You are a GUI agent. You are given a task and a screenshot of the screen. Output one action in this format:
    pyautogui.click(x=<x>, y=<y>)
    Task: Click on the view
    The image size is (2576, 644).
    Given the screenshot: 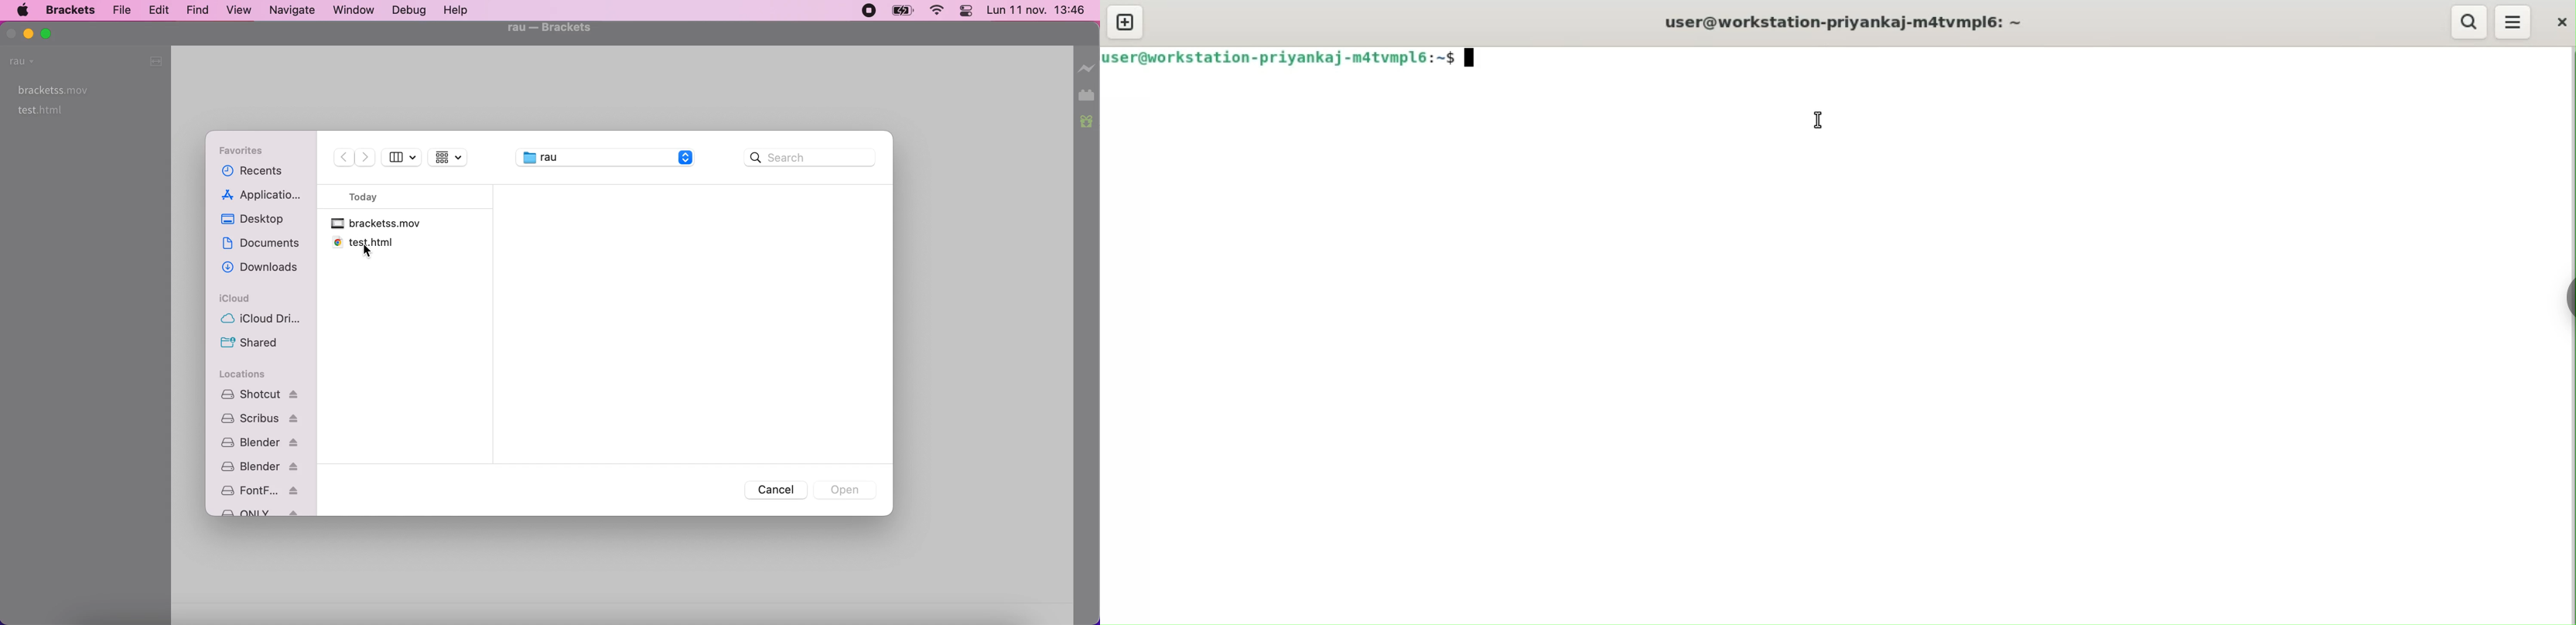 What is the action you would take?
    pyautogui.click(x=240, y=12)
    